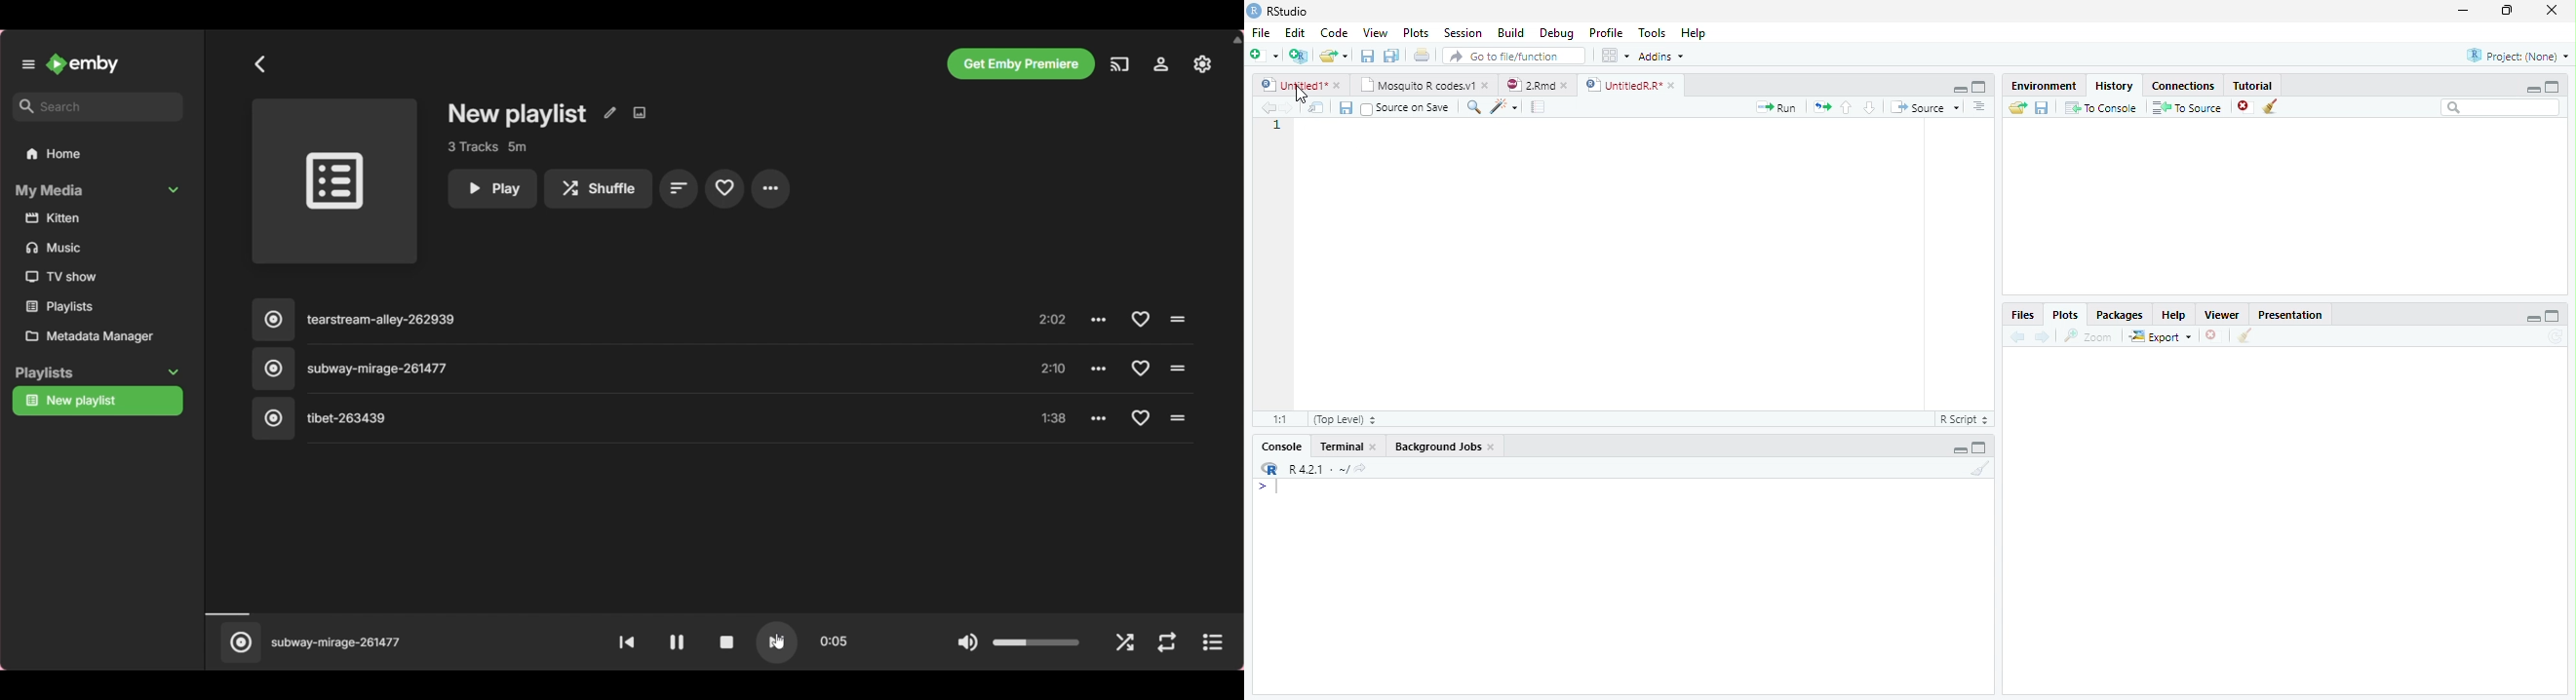 The height and width of the screenshot is (700, 2576). Describe the element at coordinates (65, 307) in the screenshot. I see `playlists` at that location.